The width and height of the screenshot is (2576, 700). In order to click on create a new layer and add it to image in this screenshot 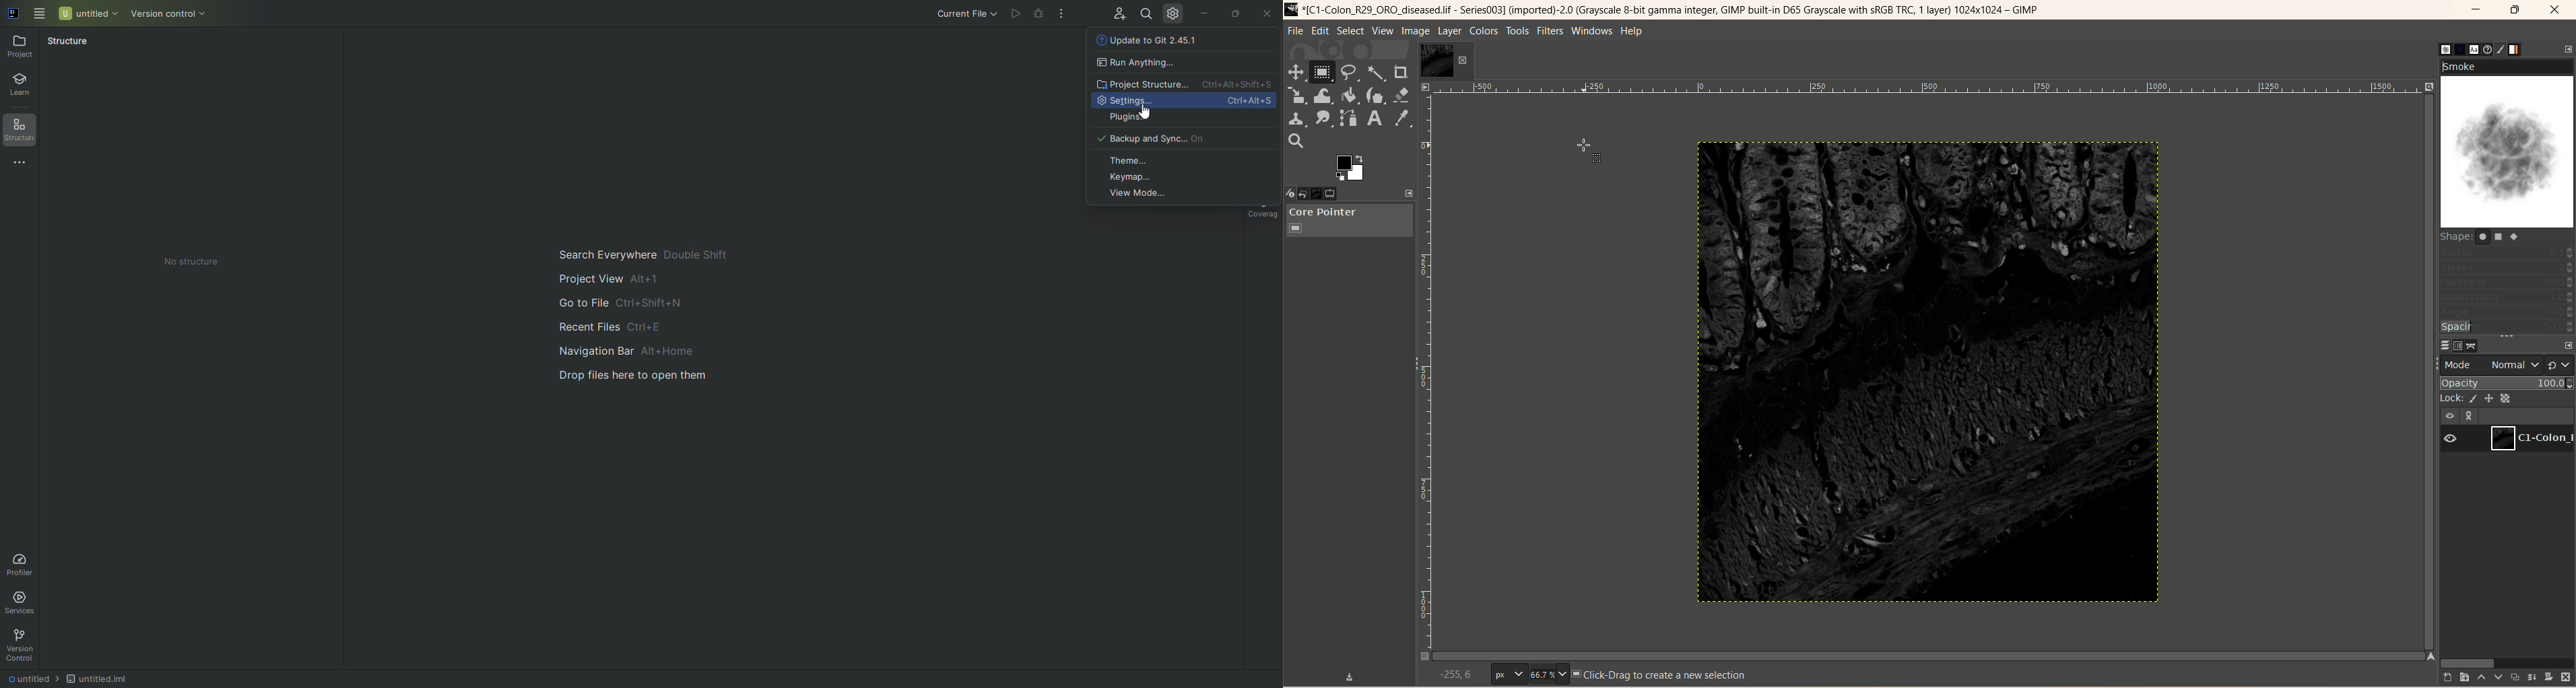, I will do `click(2465, 678)`.